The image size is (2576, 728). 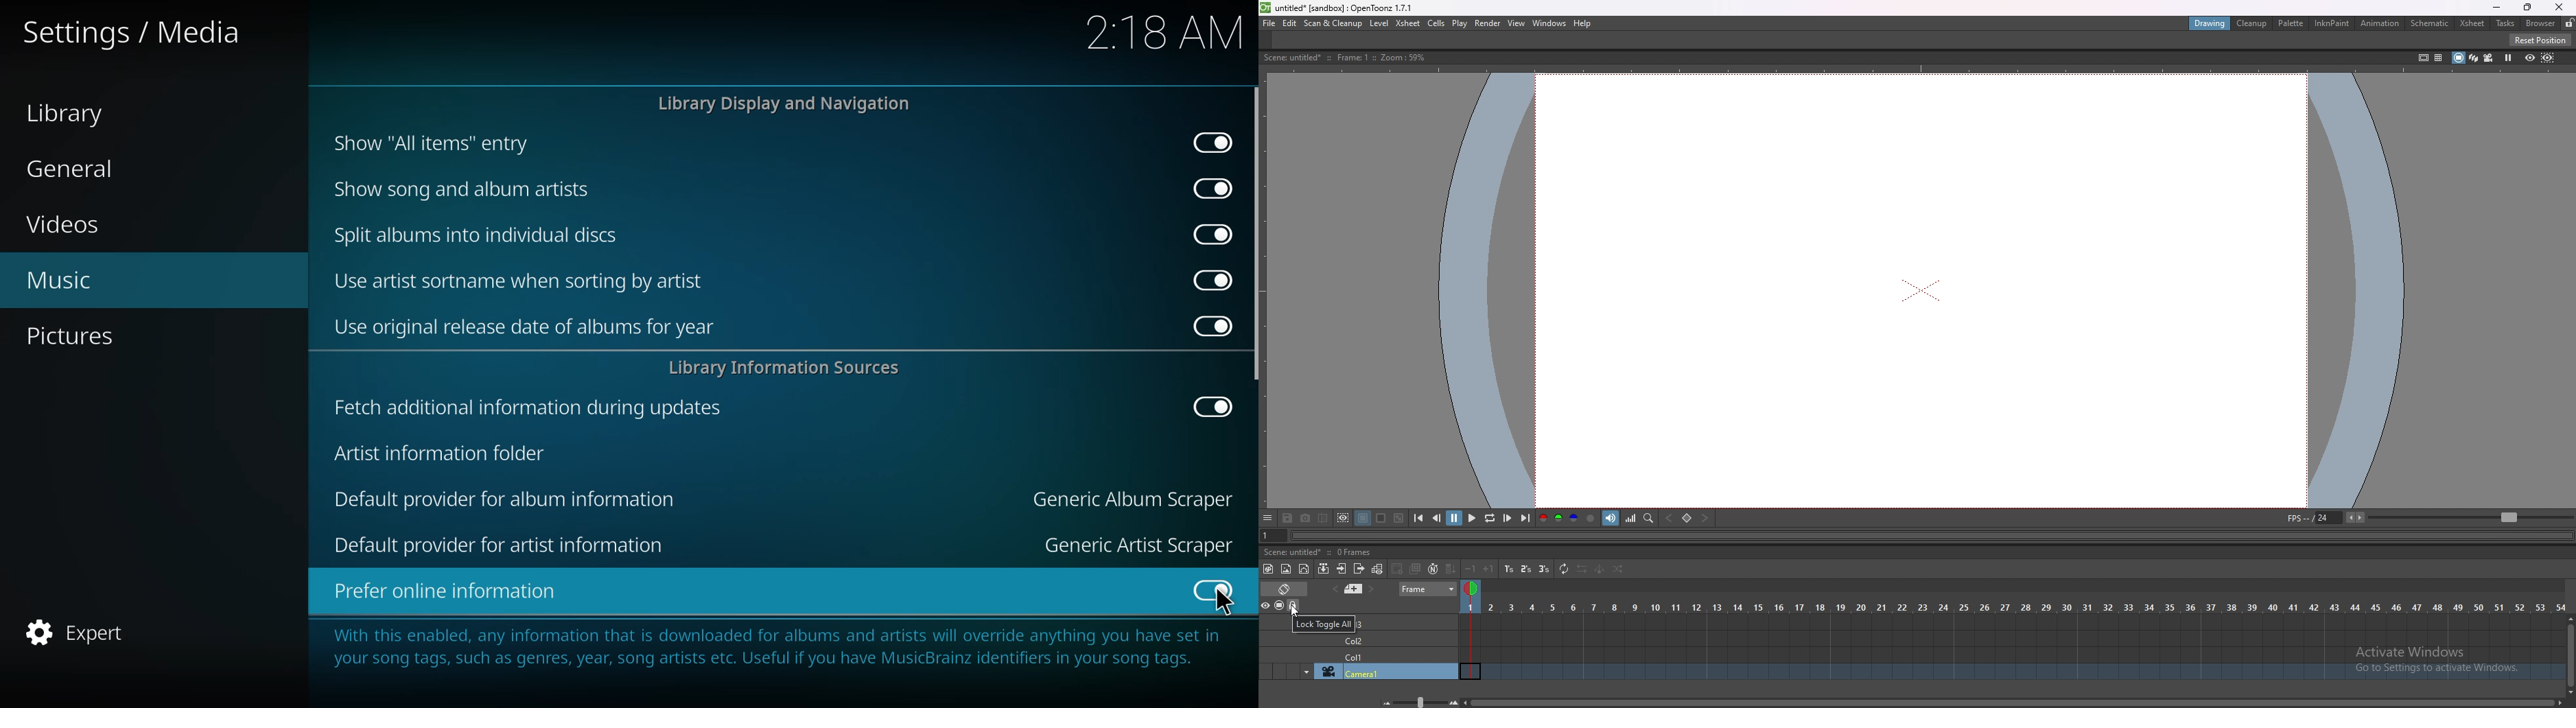 I want to click on generic, so click(x=1139, y=544).